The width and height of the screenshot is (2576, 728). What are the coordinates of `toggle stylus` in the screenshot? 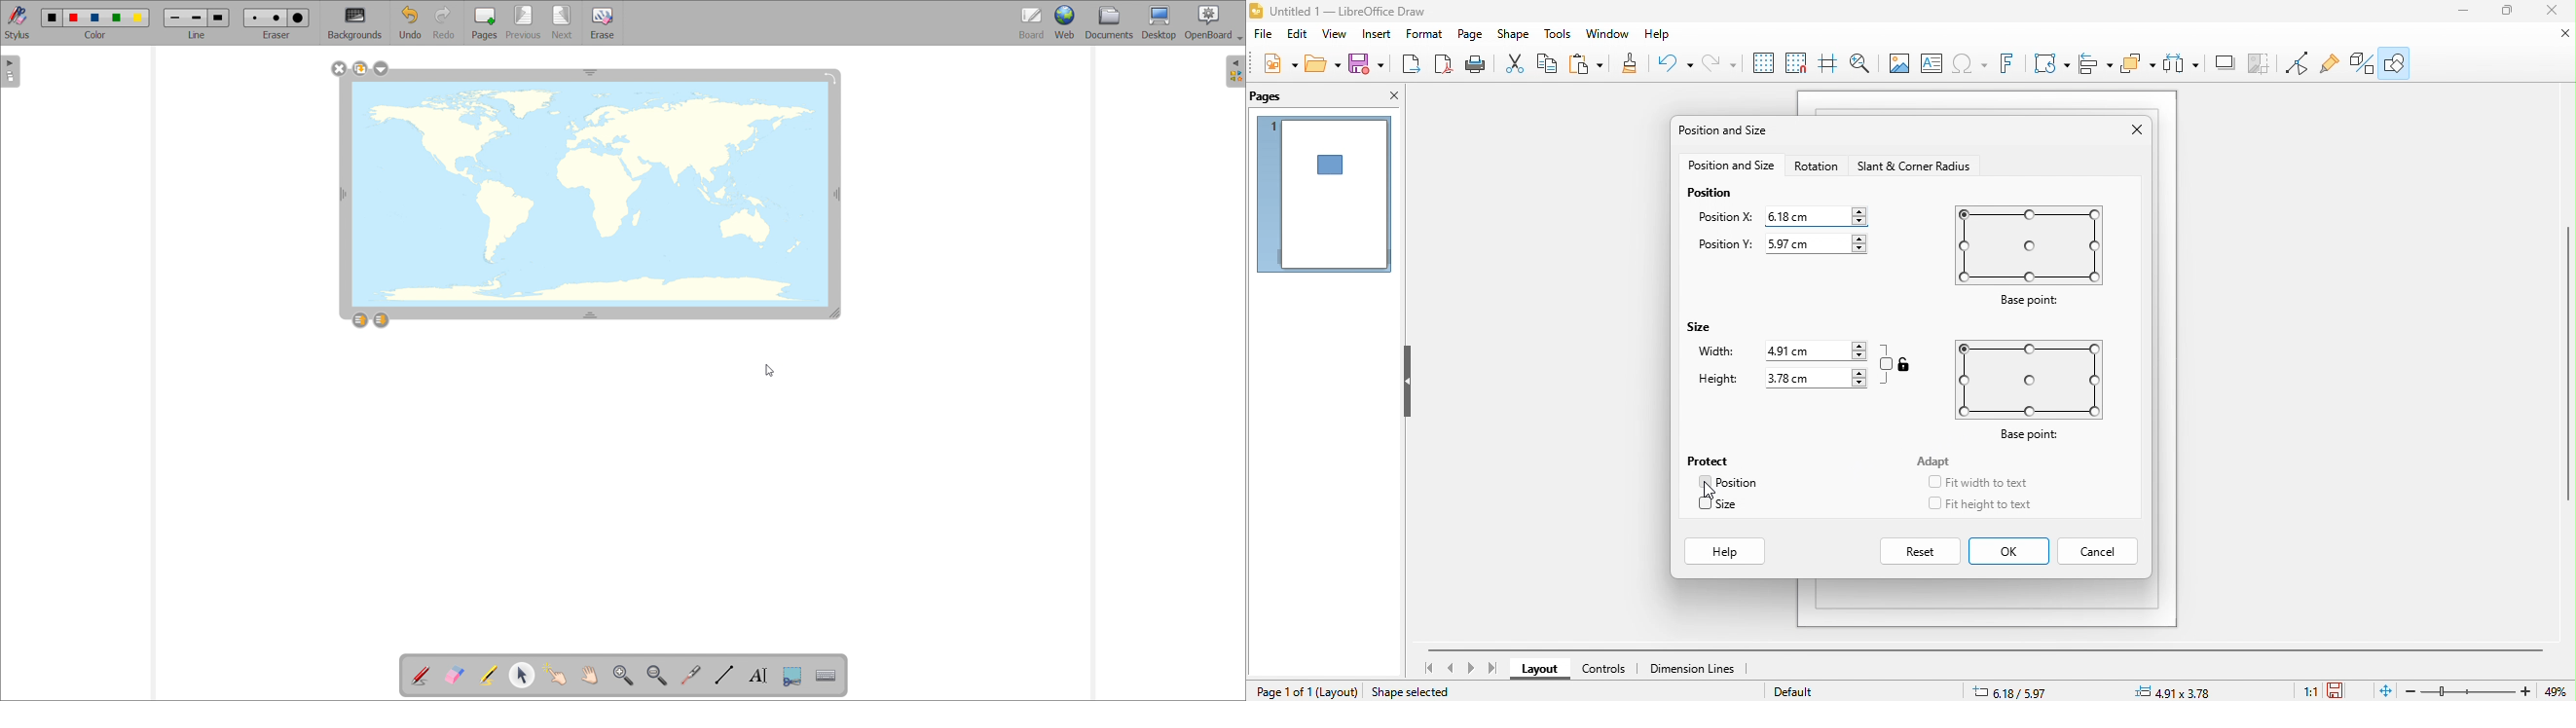 It's located at (17, 23).